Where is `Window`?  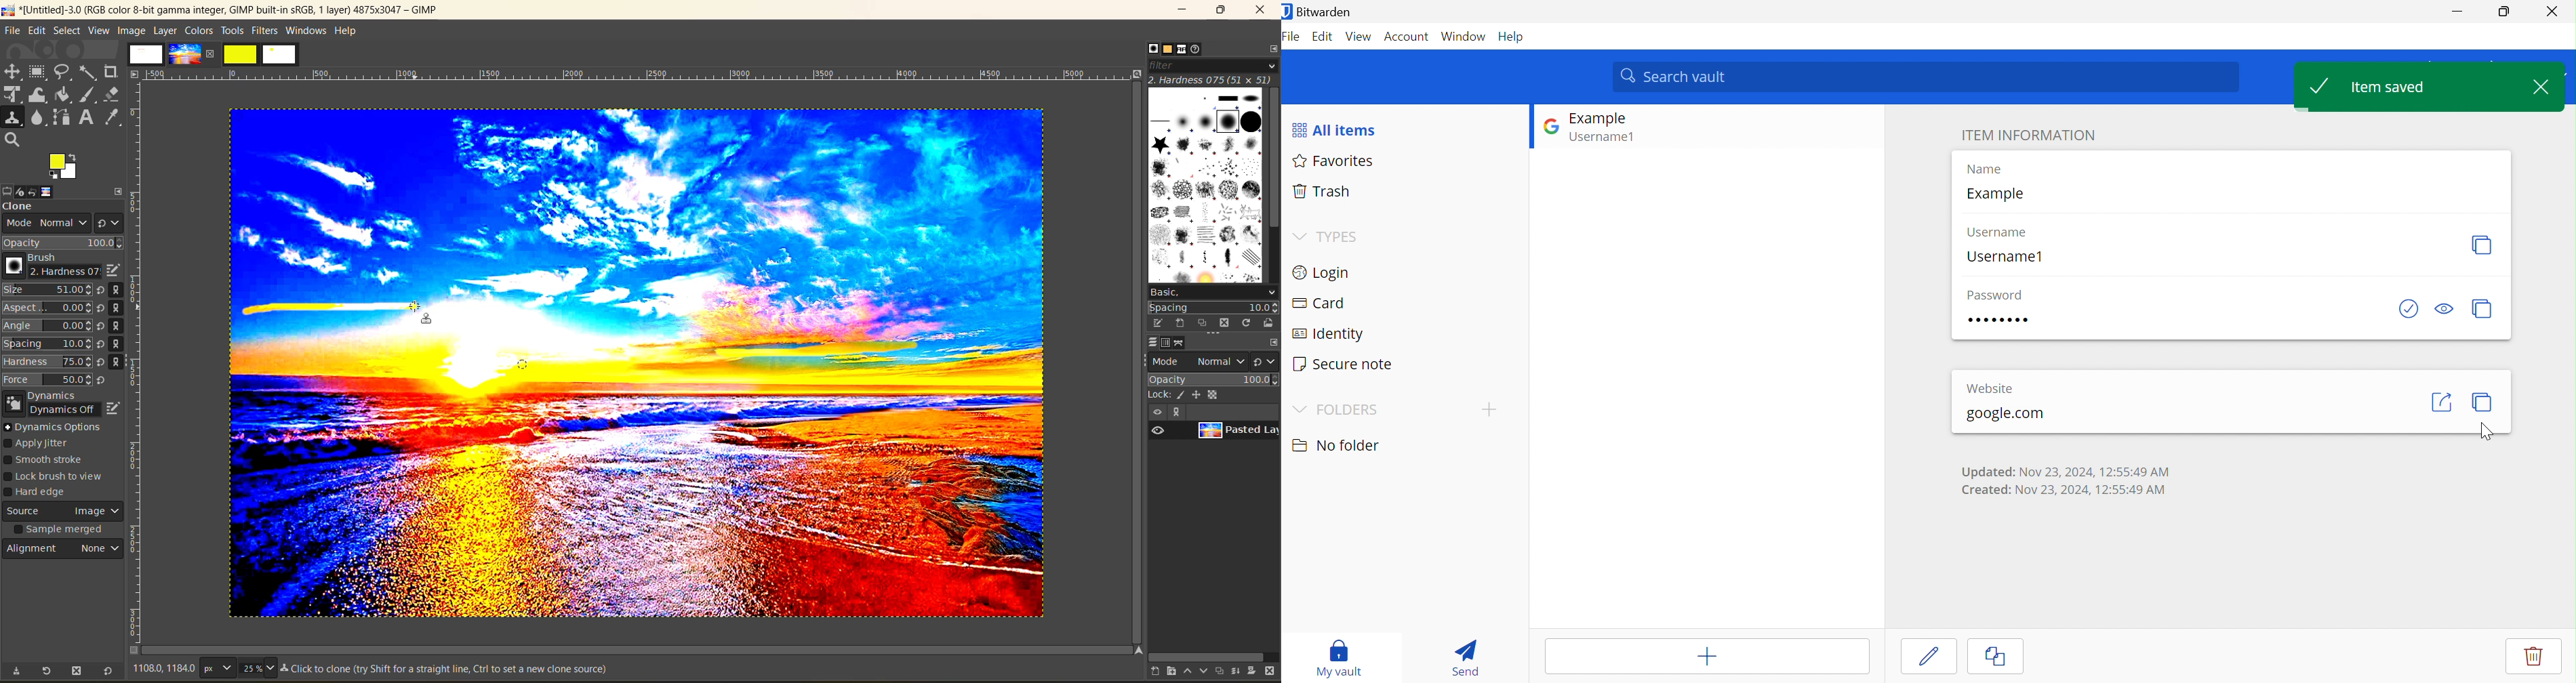
Window is located at coordinates (1464, 36).